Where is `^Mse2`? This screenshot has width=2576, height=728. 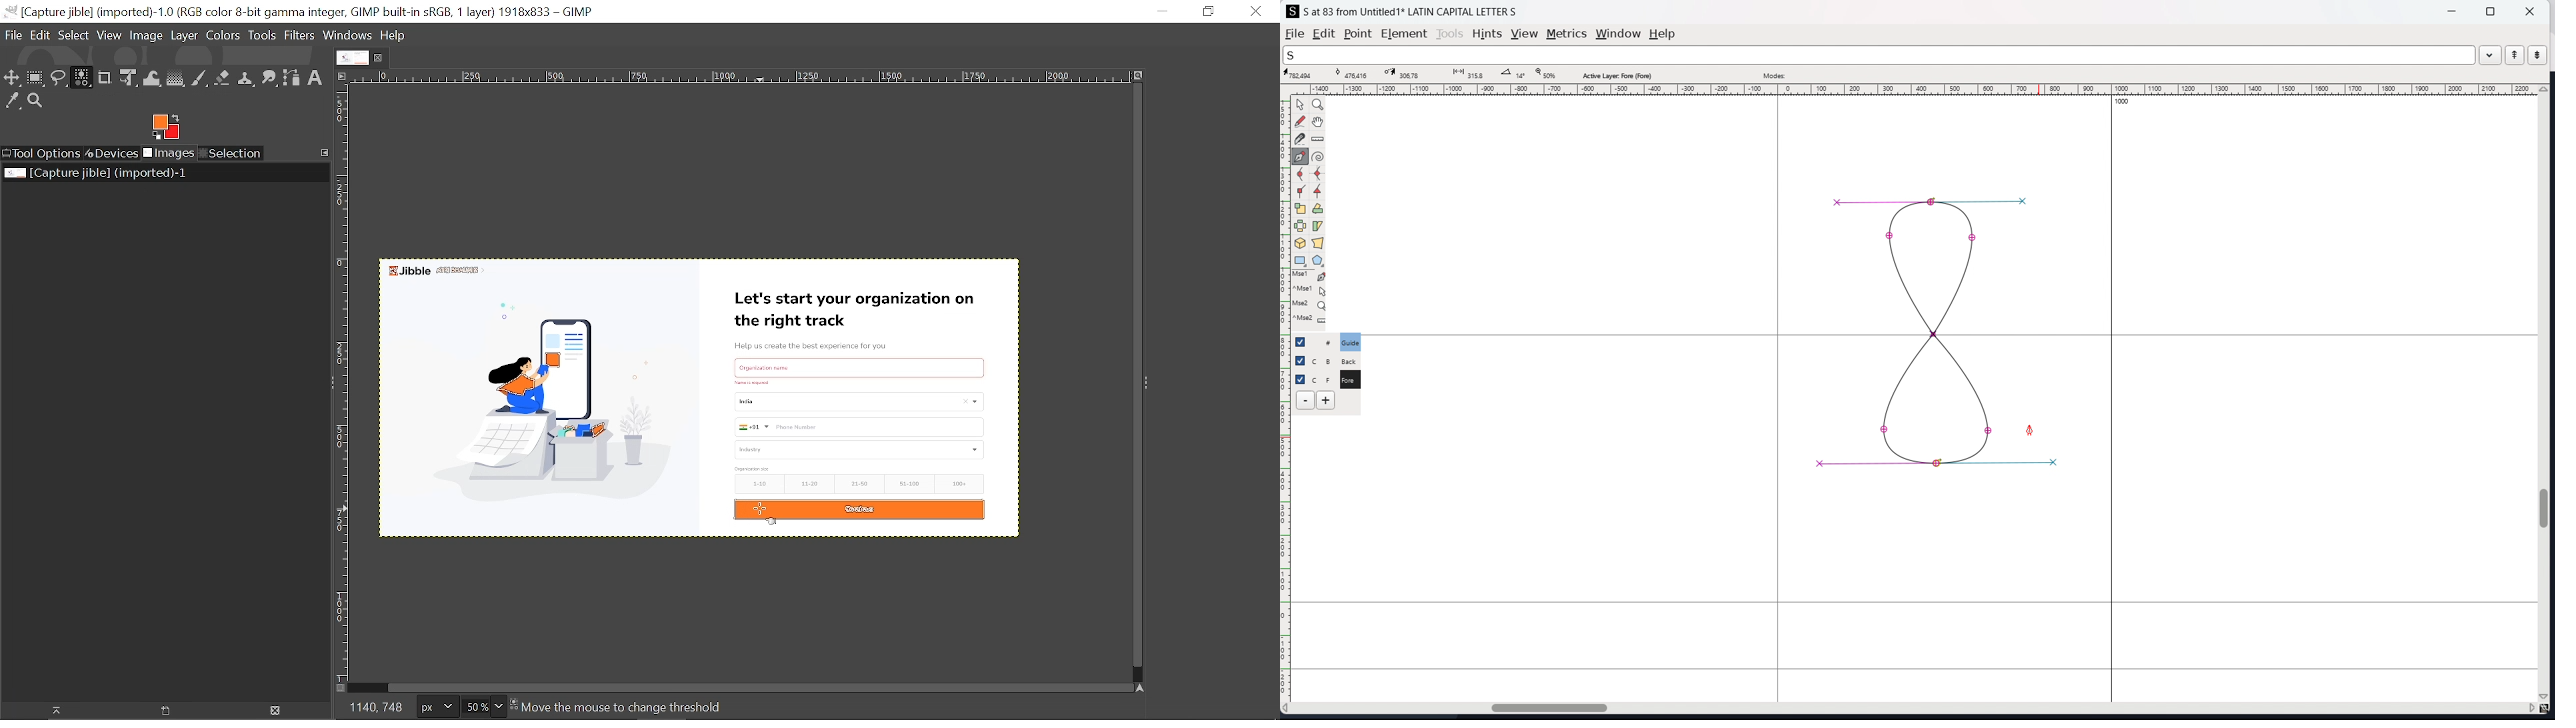 ^Mse2 is located at coordinates (1311, 321).